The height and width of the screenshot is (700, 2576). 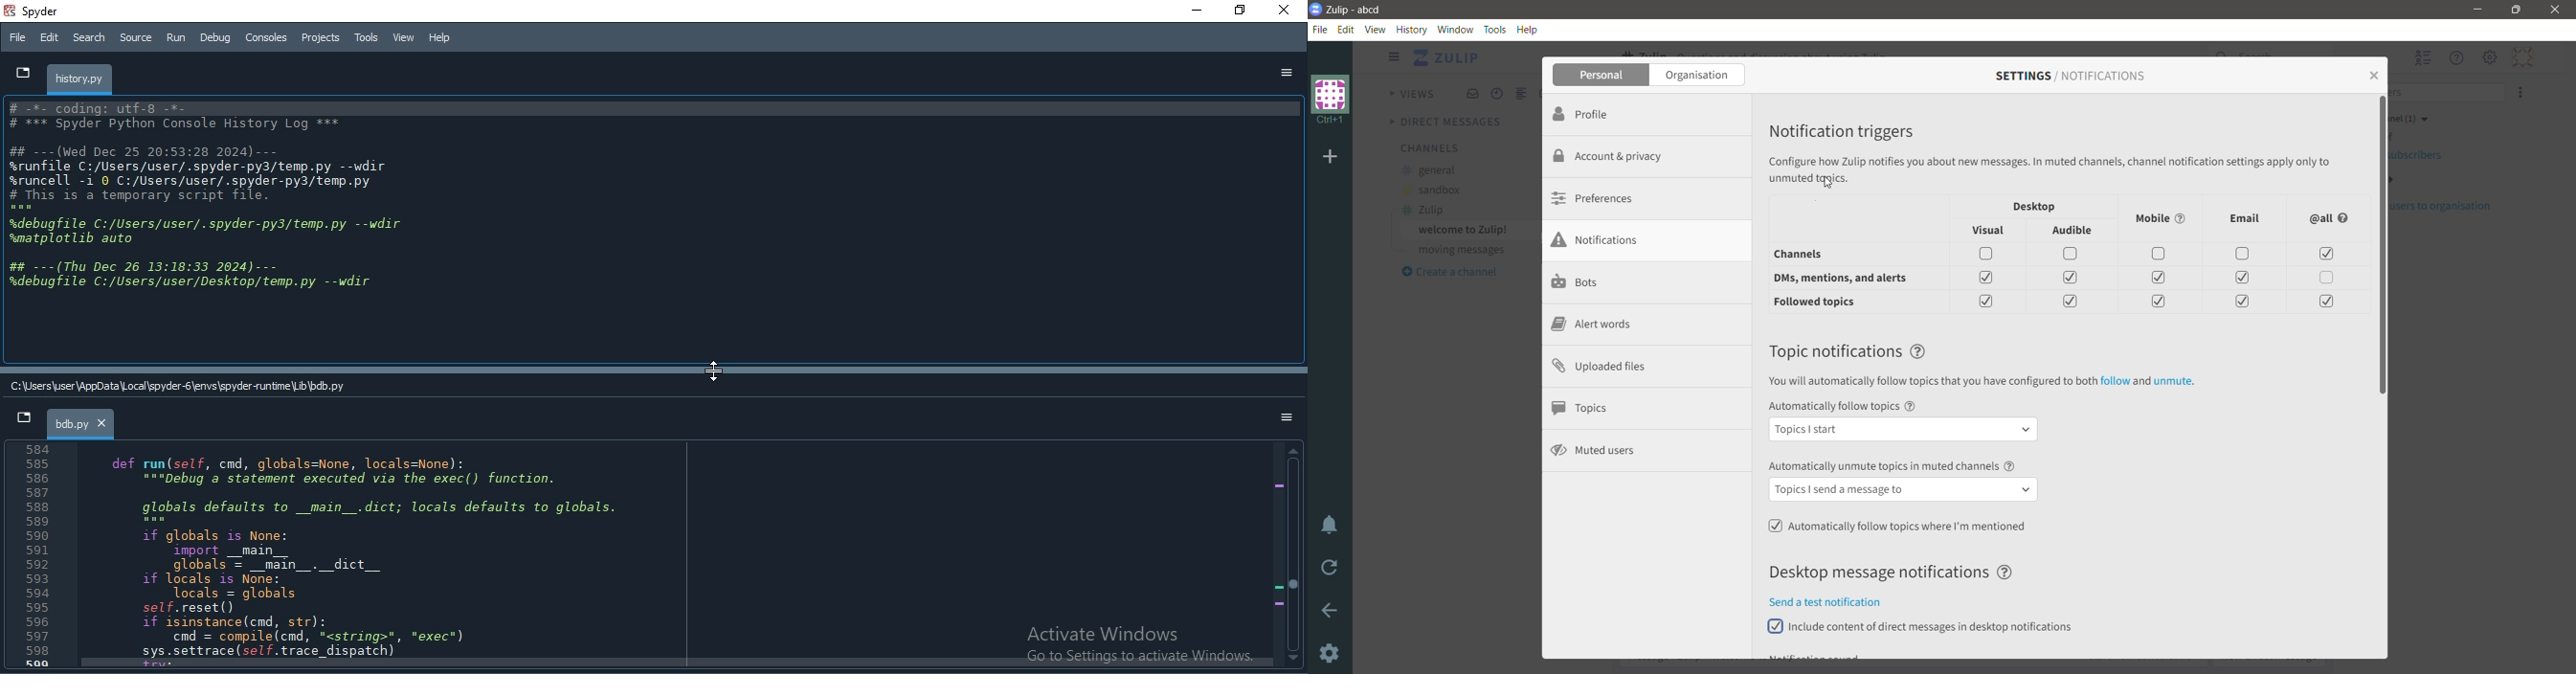 I want to click on Restore Down, so click(x=2517, y=10).